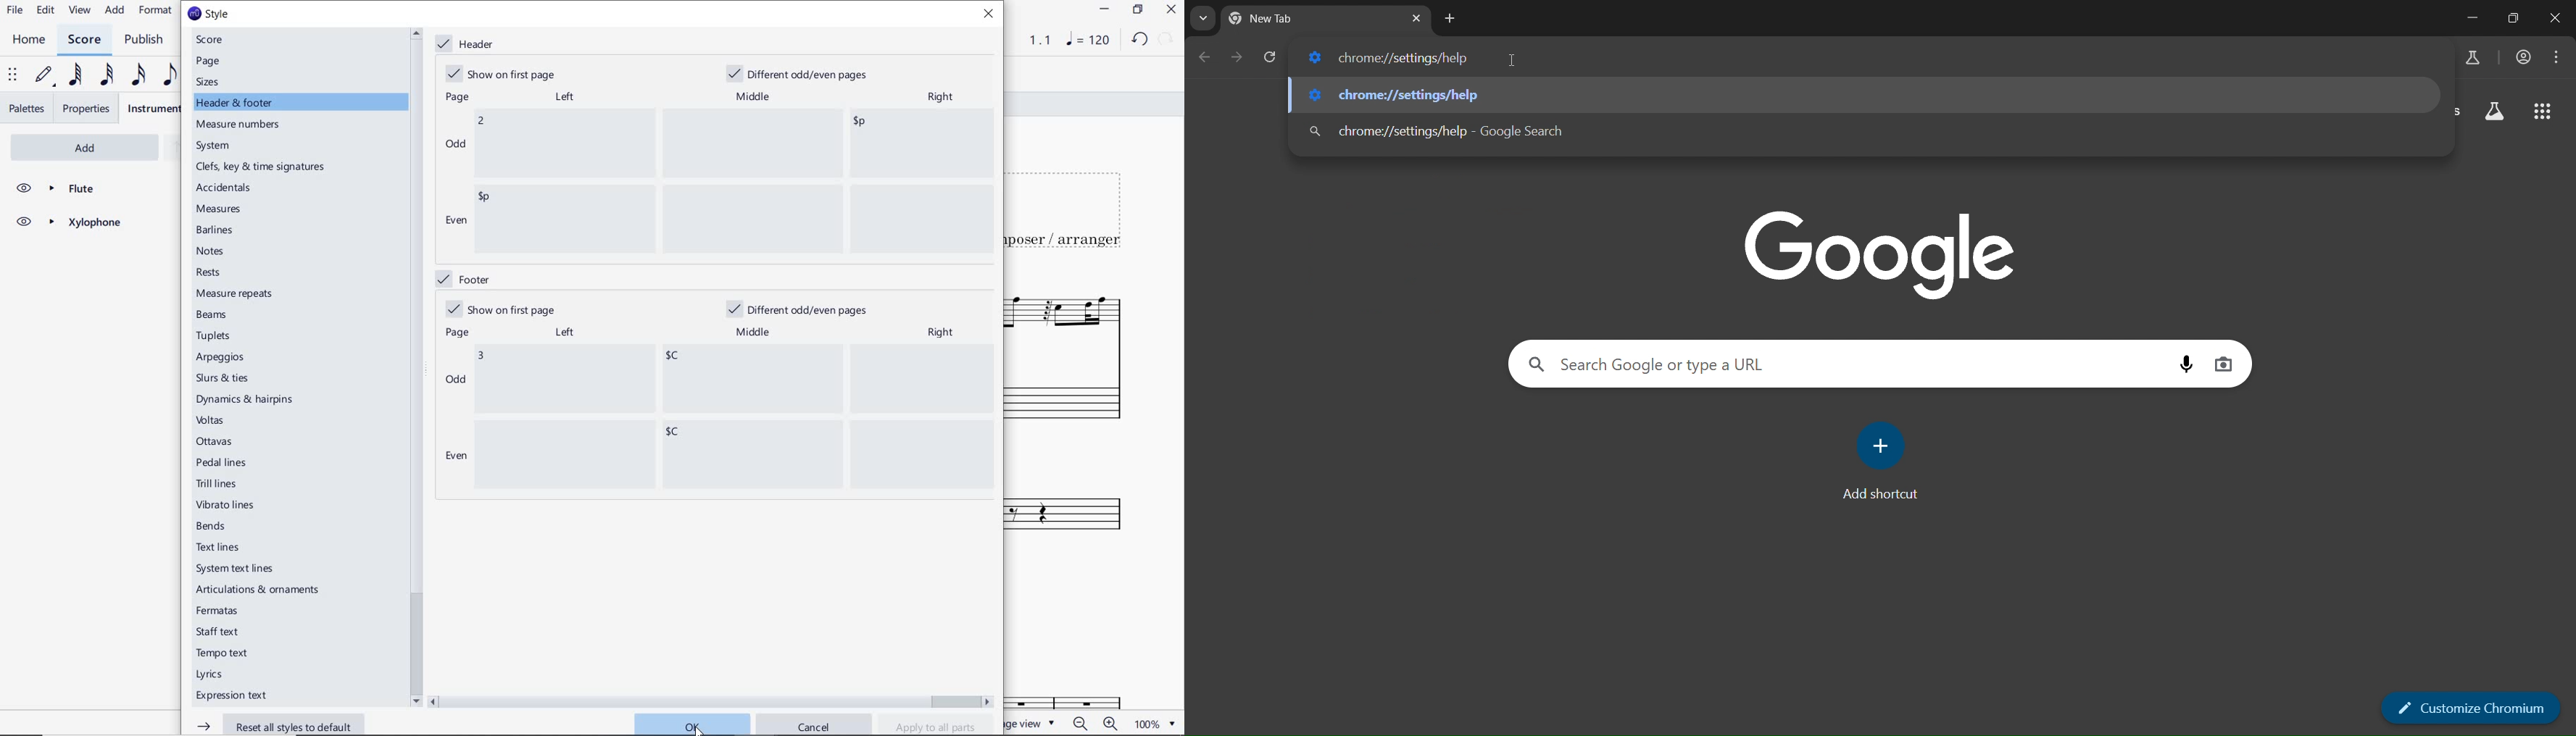 The image size is (2576, 756). What do you see at coordinates (2555, 57) in the screenshot?
I see `menu` at bounding box center [2555, 57].